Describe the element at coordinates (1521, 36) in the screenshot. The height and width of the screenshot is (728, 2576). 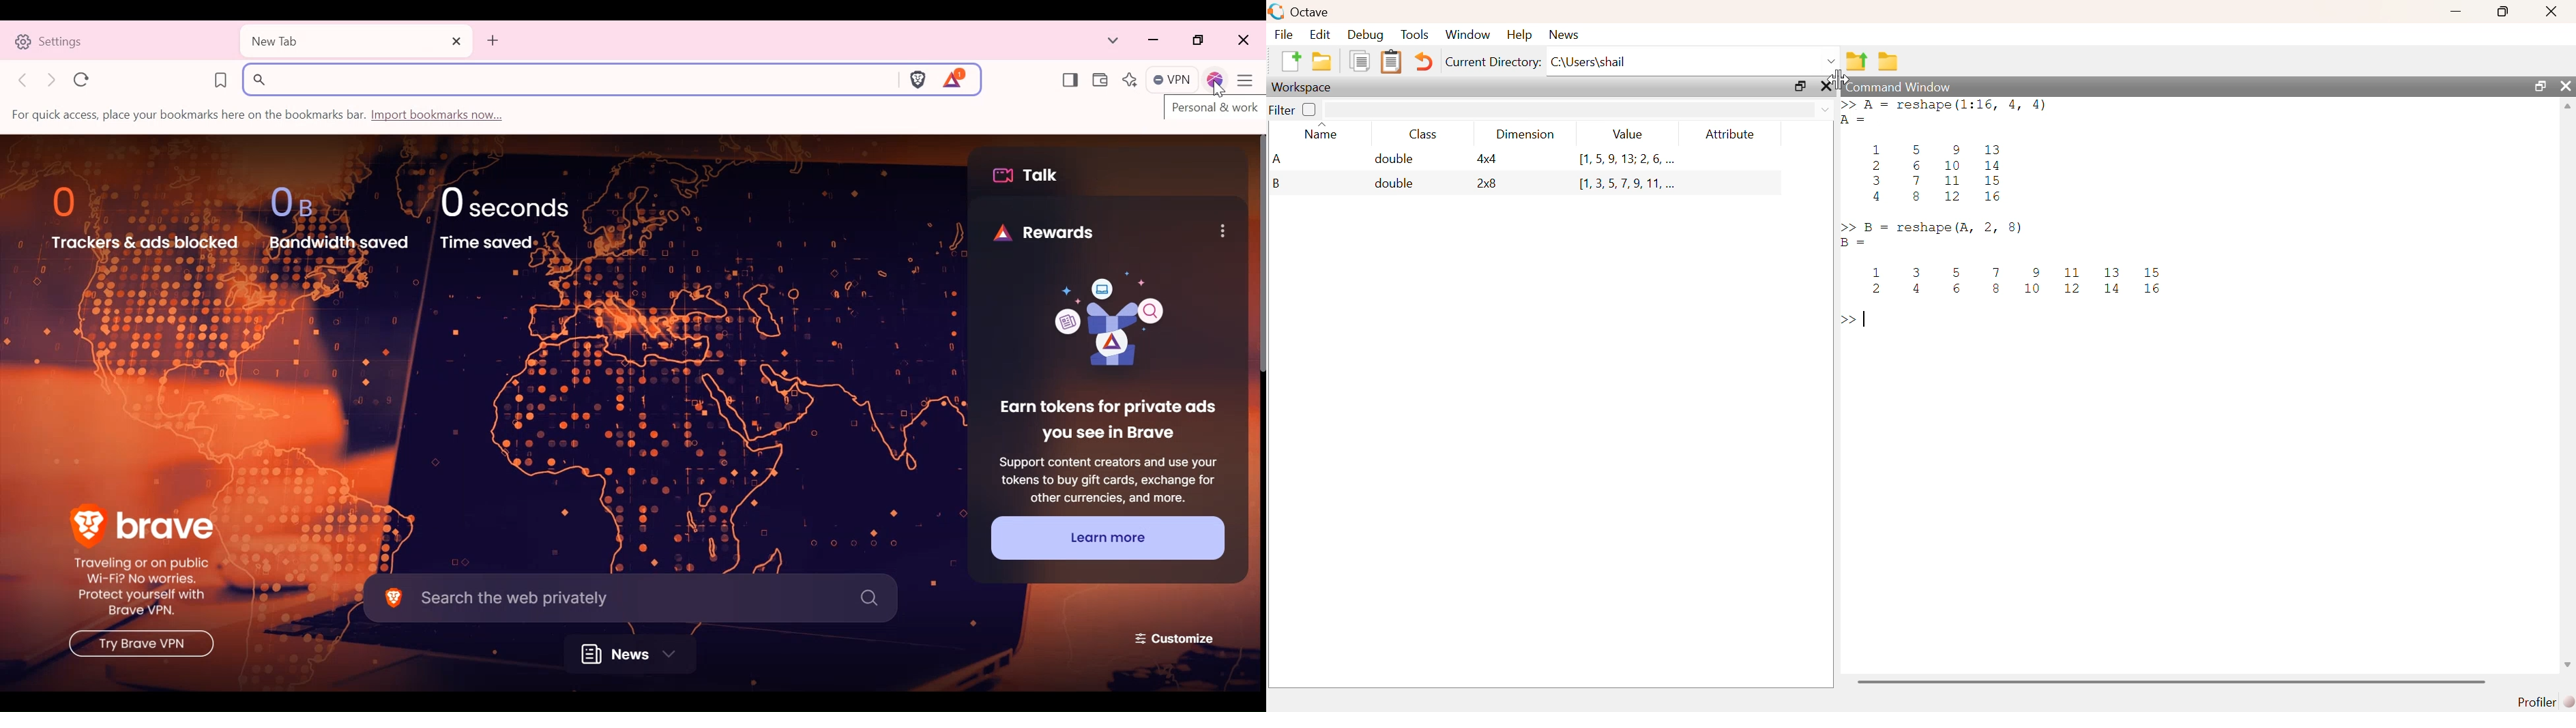
I see `help` at that location.